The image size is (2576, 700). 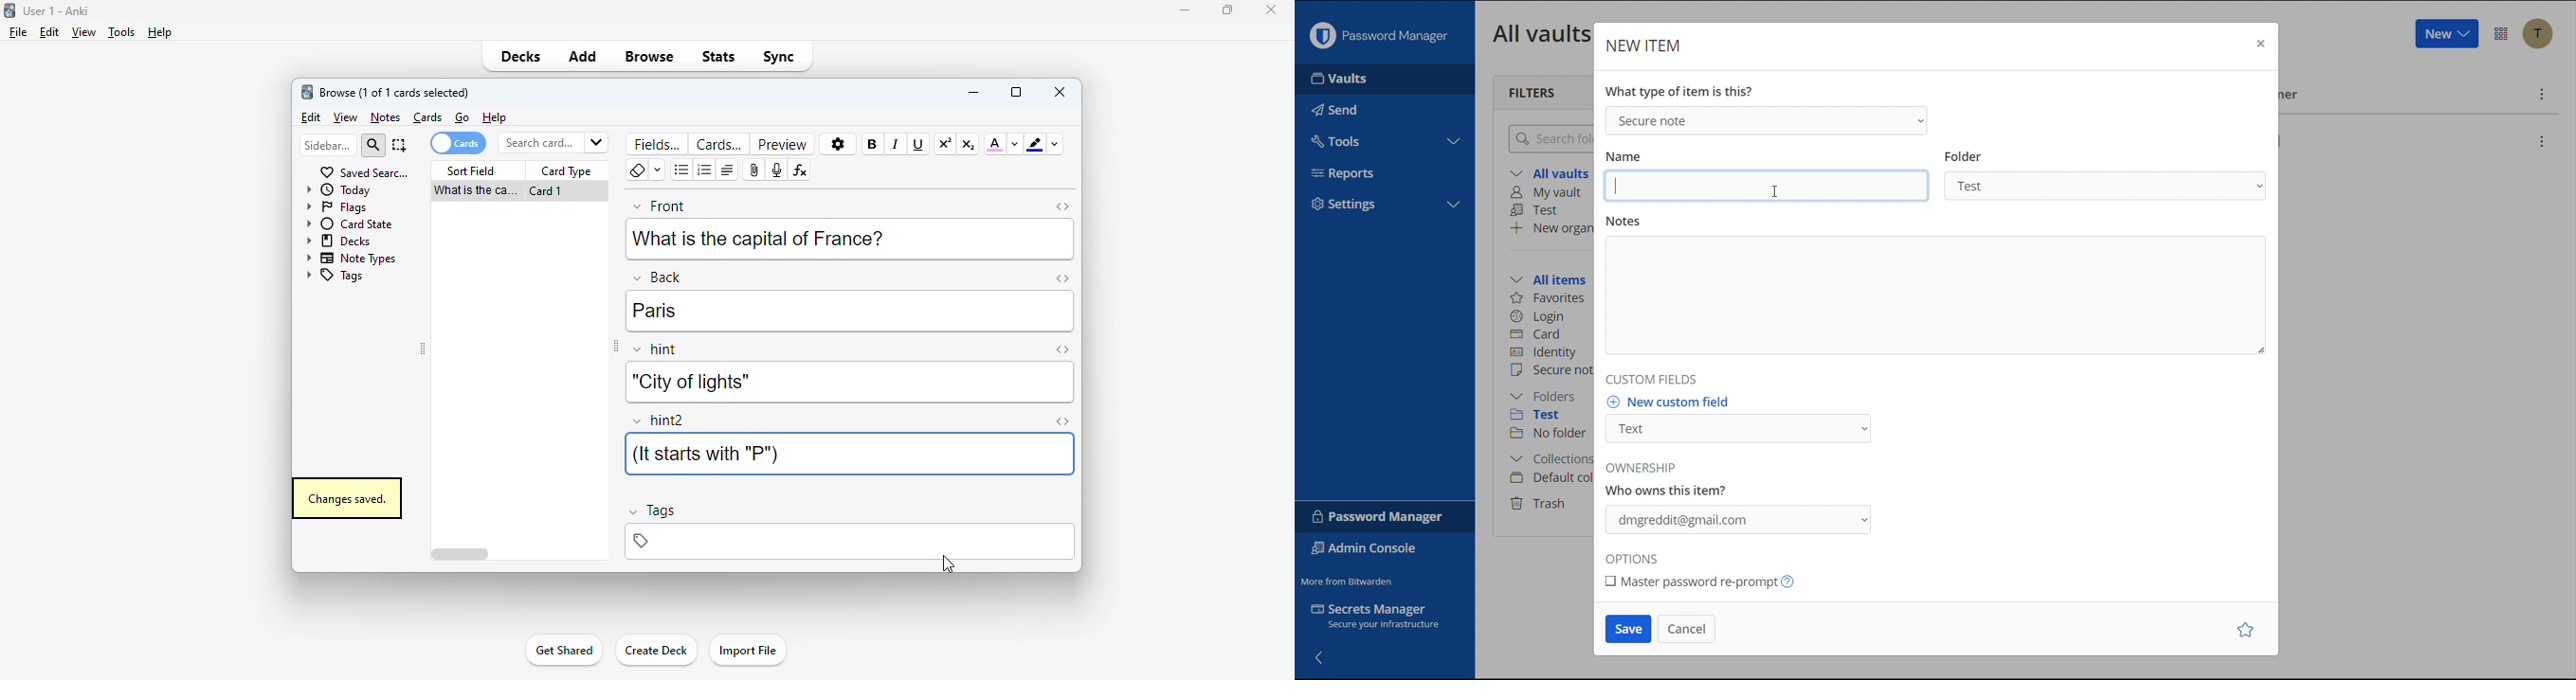 I want to click on logo, so click(x=306, y=91).